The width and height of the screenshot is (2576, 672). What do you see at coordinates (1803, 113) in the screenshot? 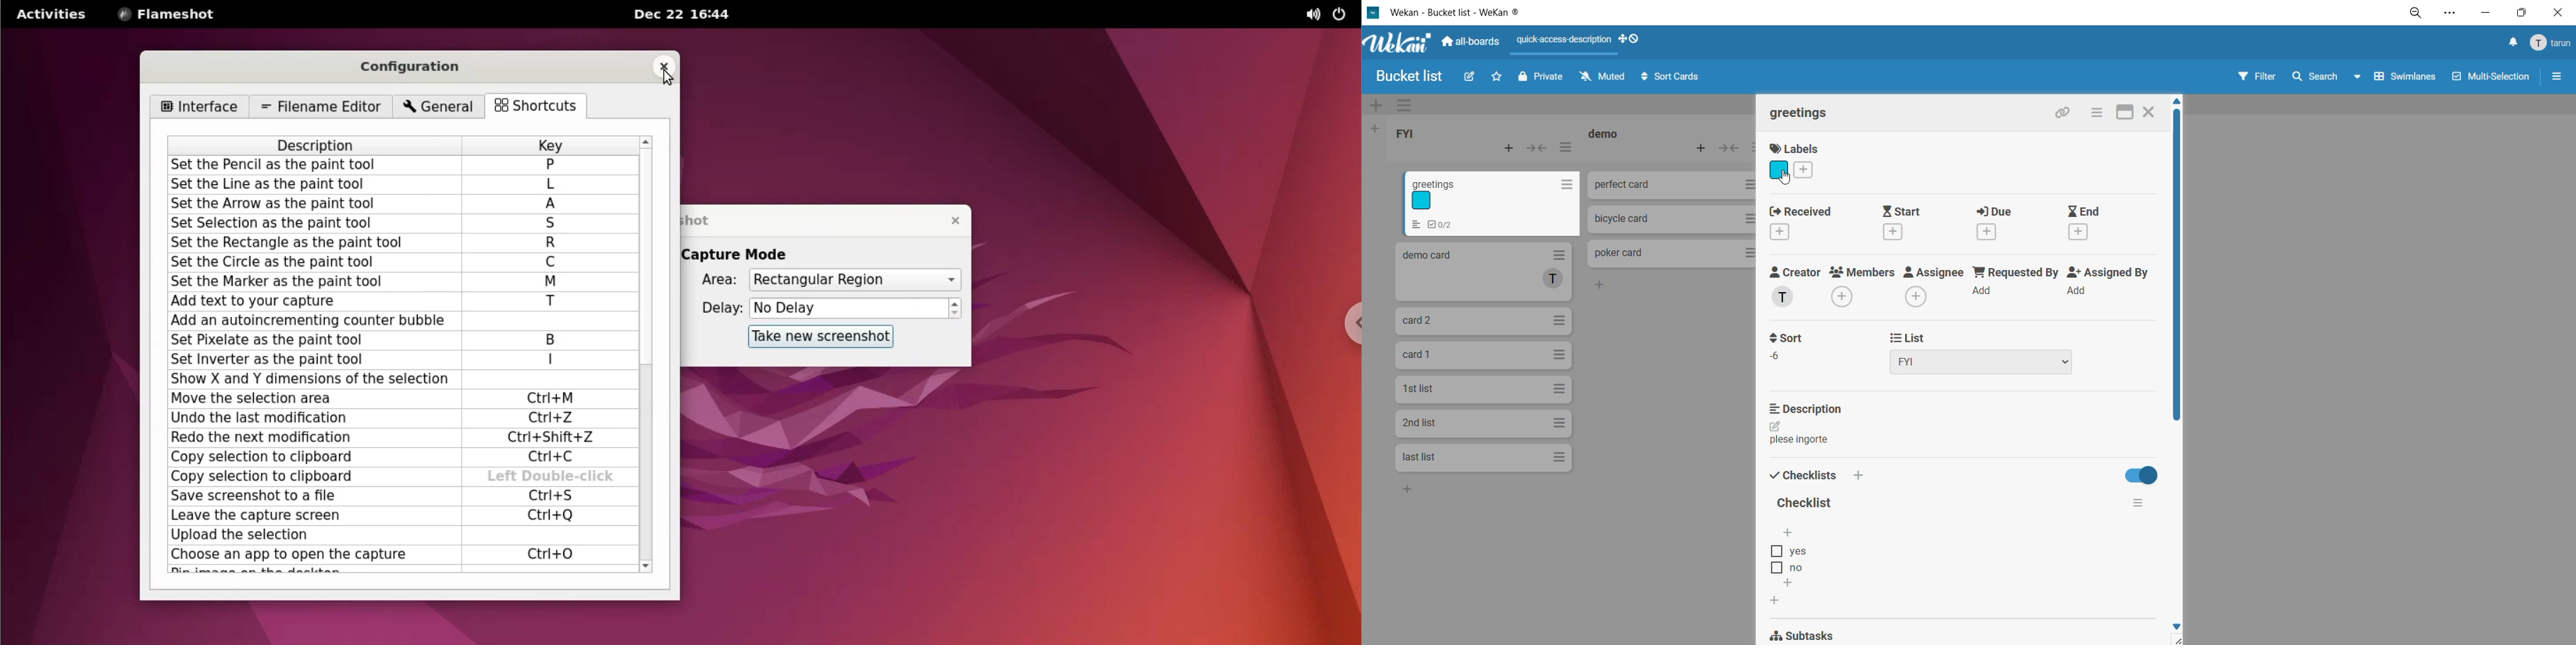
I see `greetings` at bounding box center [1803, 113].